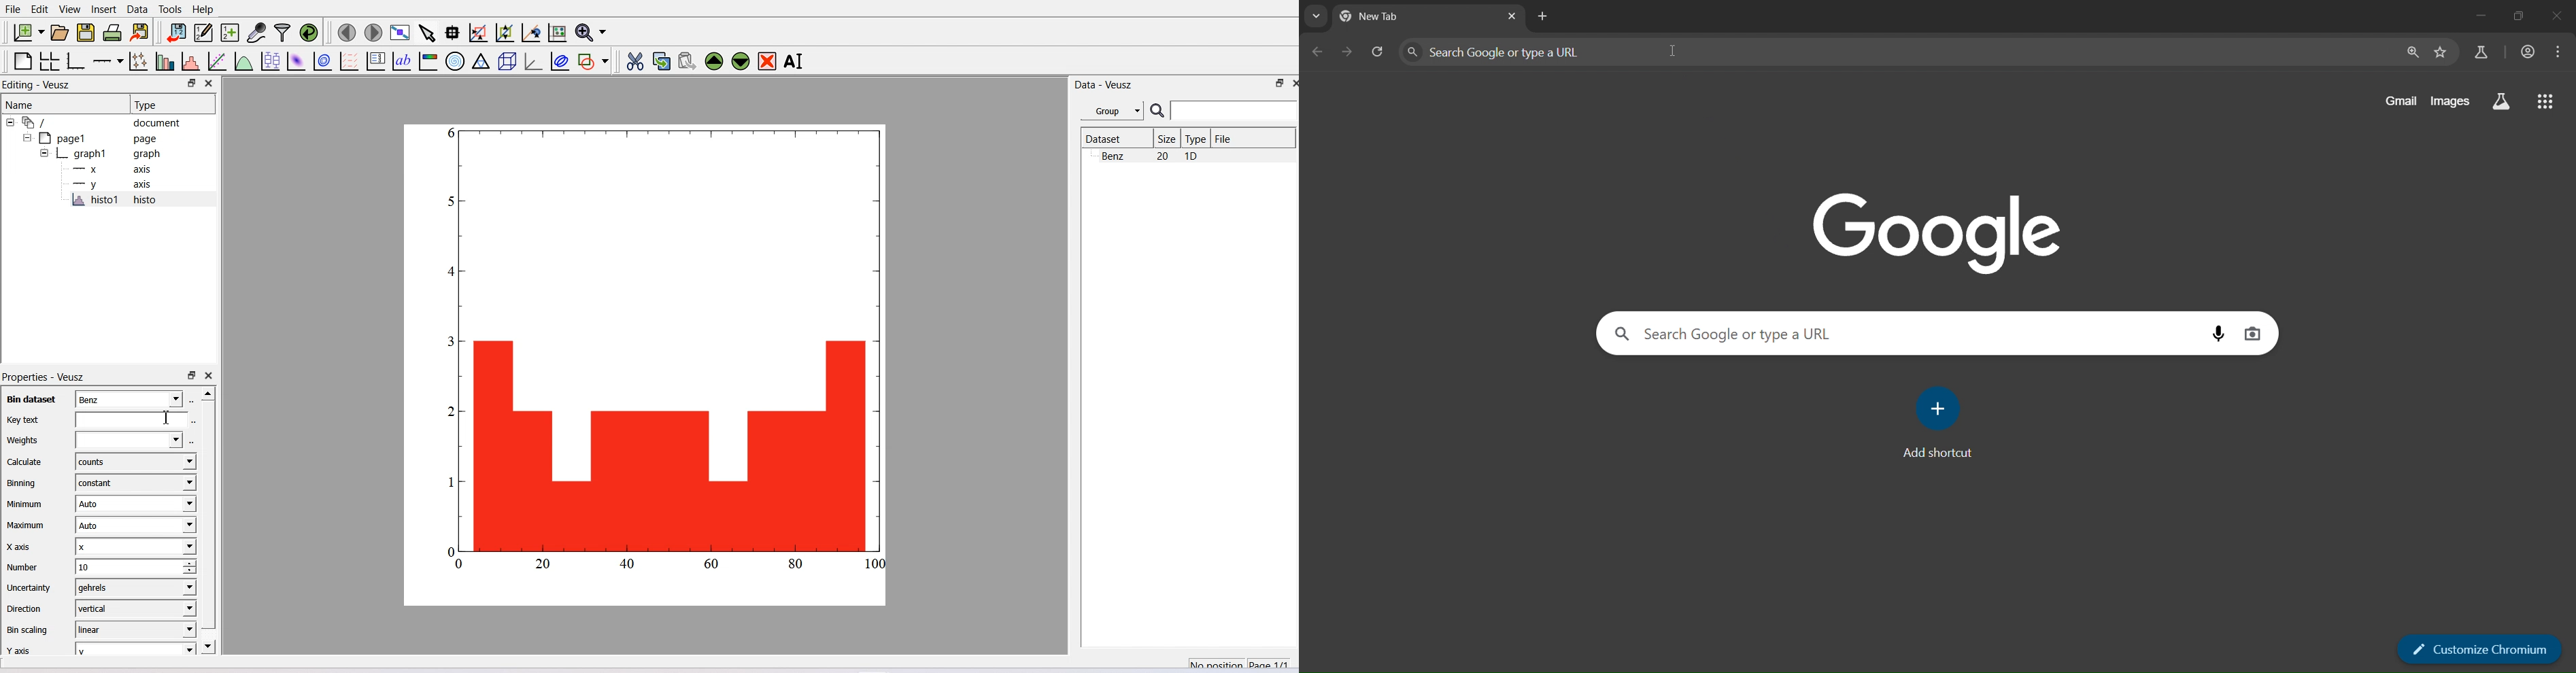  What do you see at coordinates (2414, 51) in the screenshot?
I see `zoom` at bounding box center [2414, 51].